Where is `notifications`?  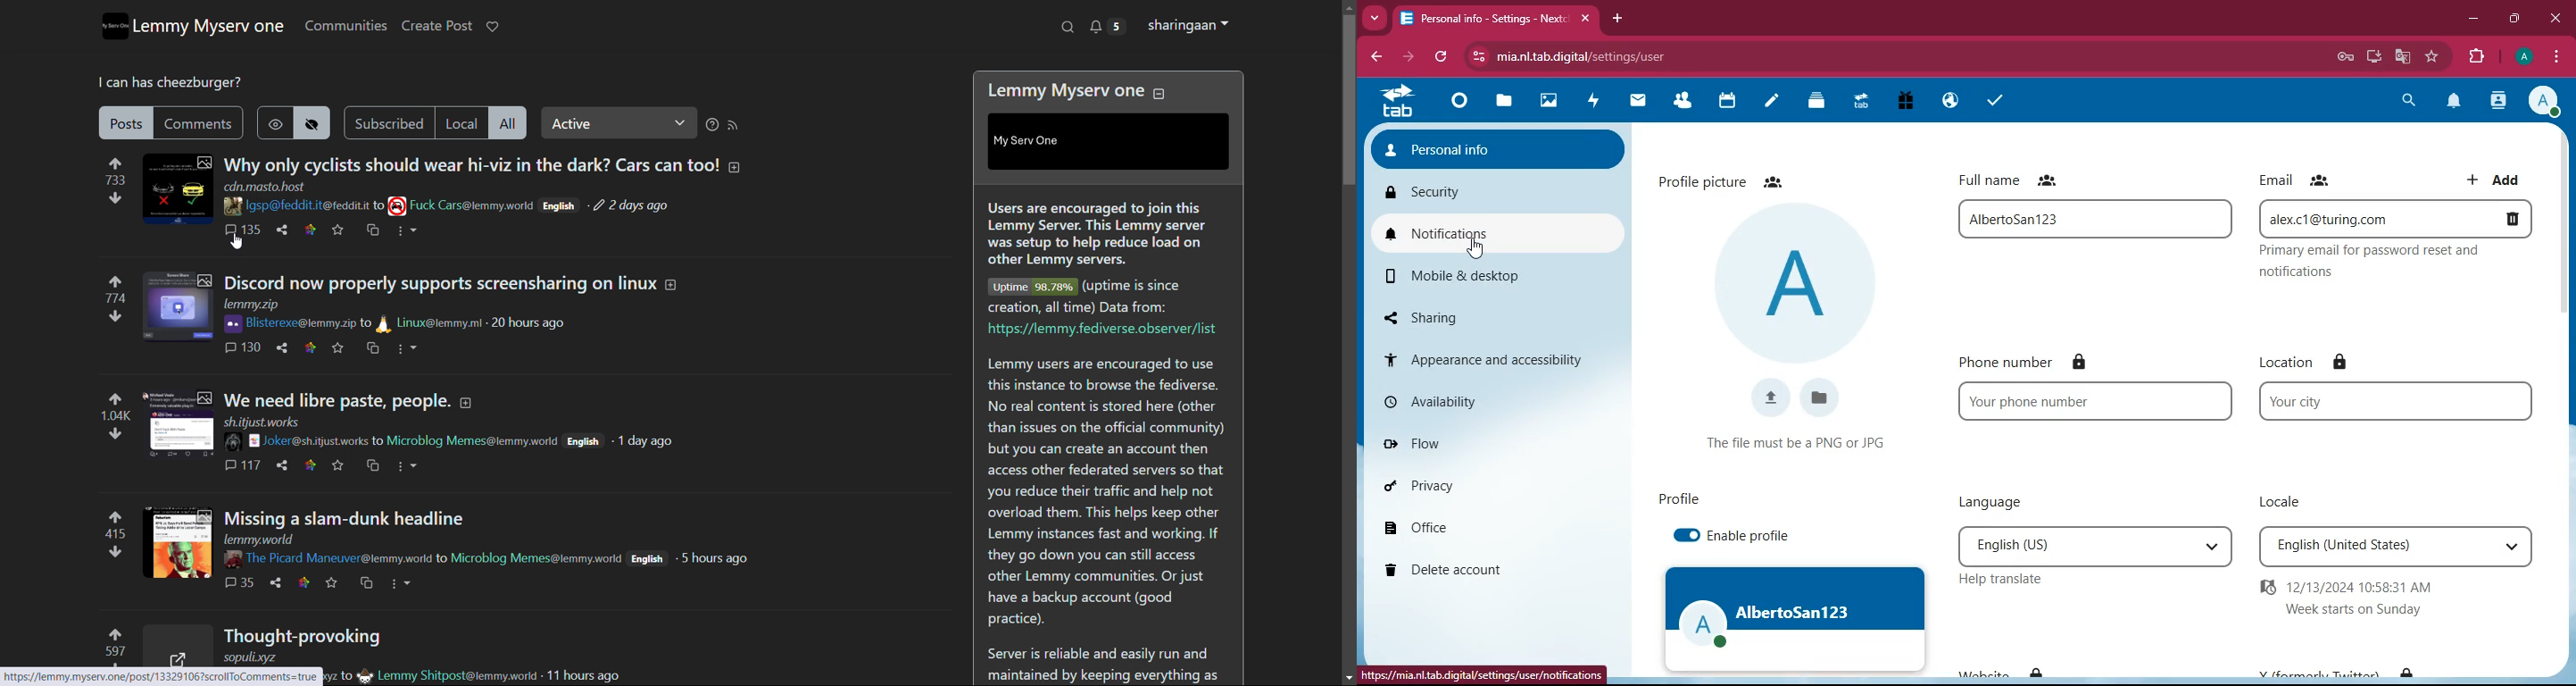
notifications is located at coordinates (1497, 233).